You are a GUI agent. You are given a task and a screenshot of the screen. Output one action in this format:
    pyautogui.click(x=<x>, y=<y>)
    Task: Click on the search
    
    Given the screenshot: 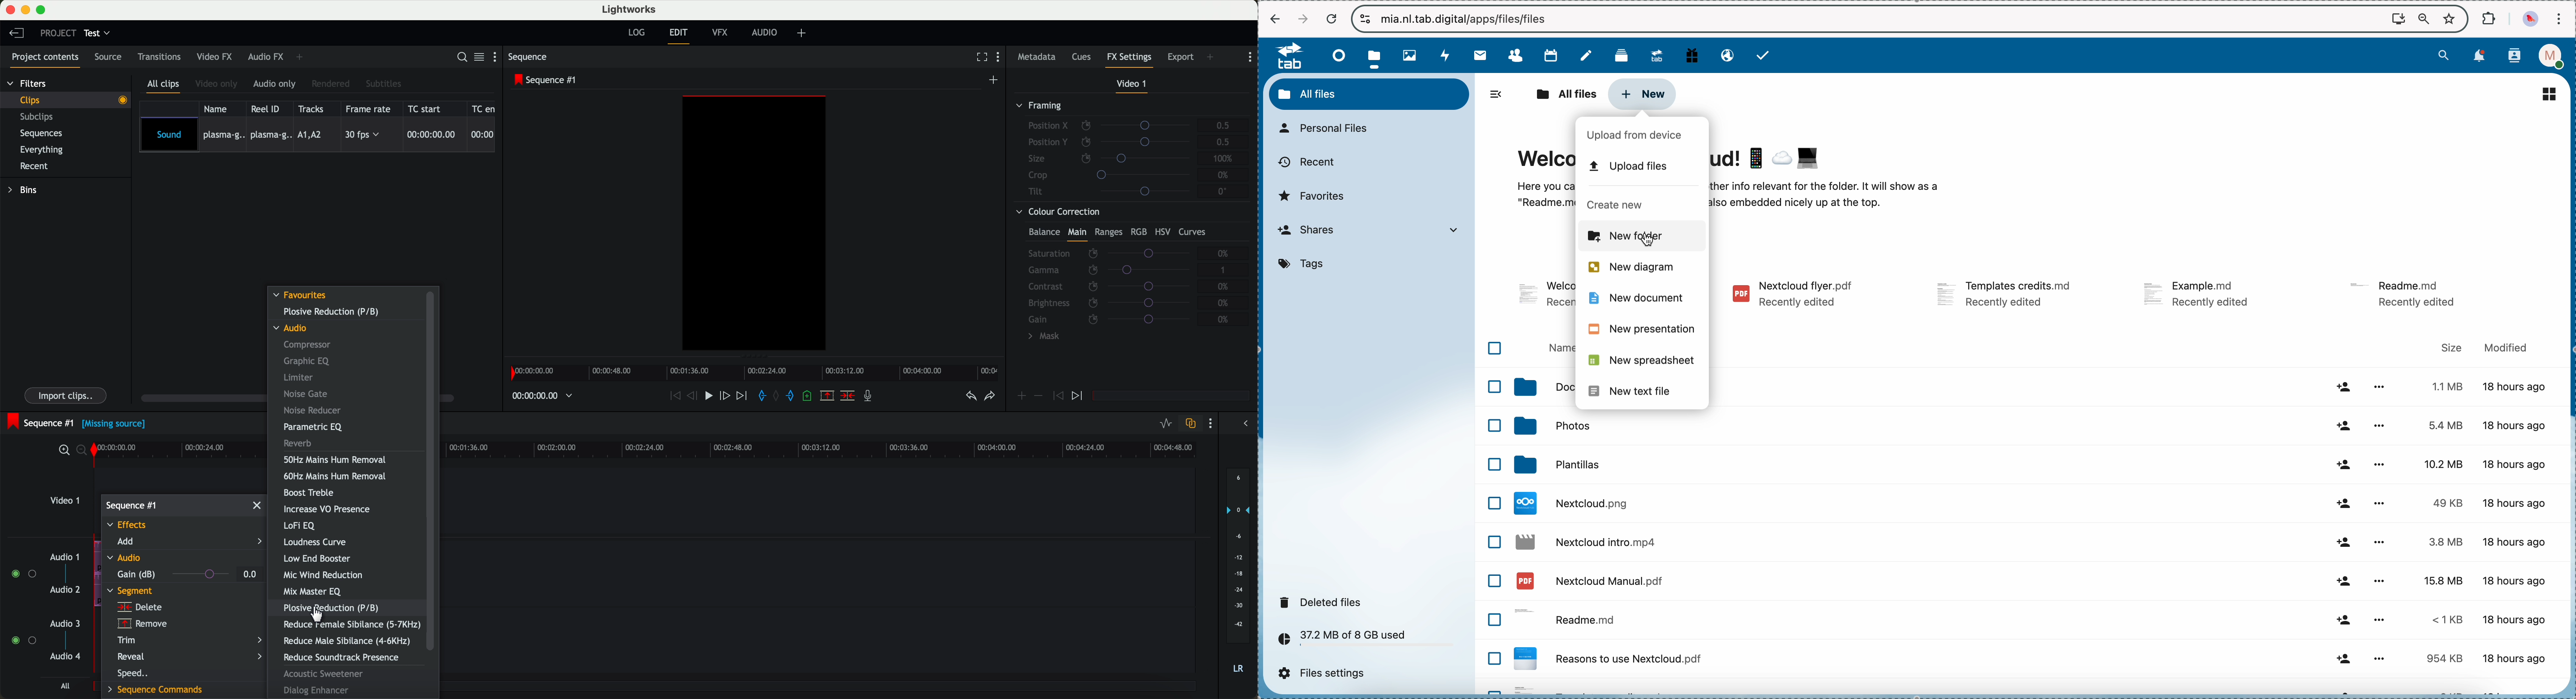 What is the action you would take?
    pyautogui.click(x=461, y=58)
    